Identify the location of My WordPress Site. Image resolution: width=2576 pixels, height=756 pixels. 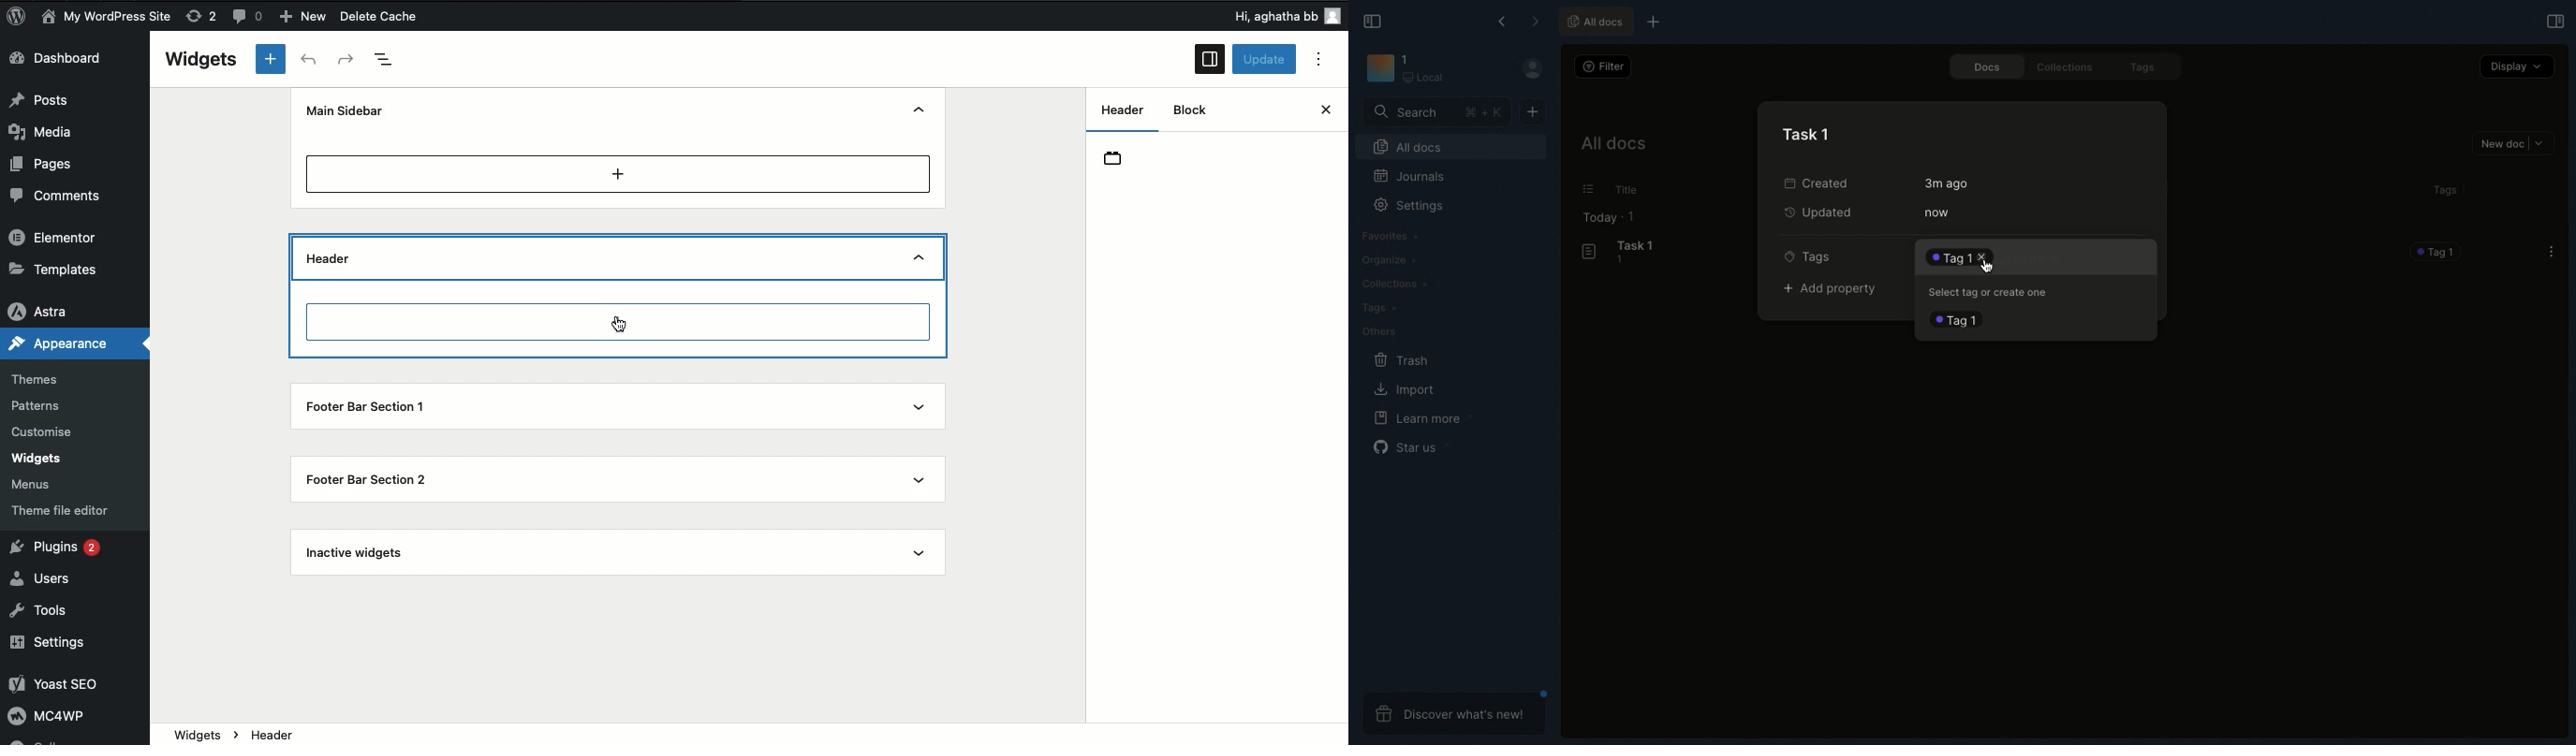
(106, 17).